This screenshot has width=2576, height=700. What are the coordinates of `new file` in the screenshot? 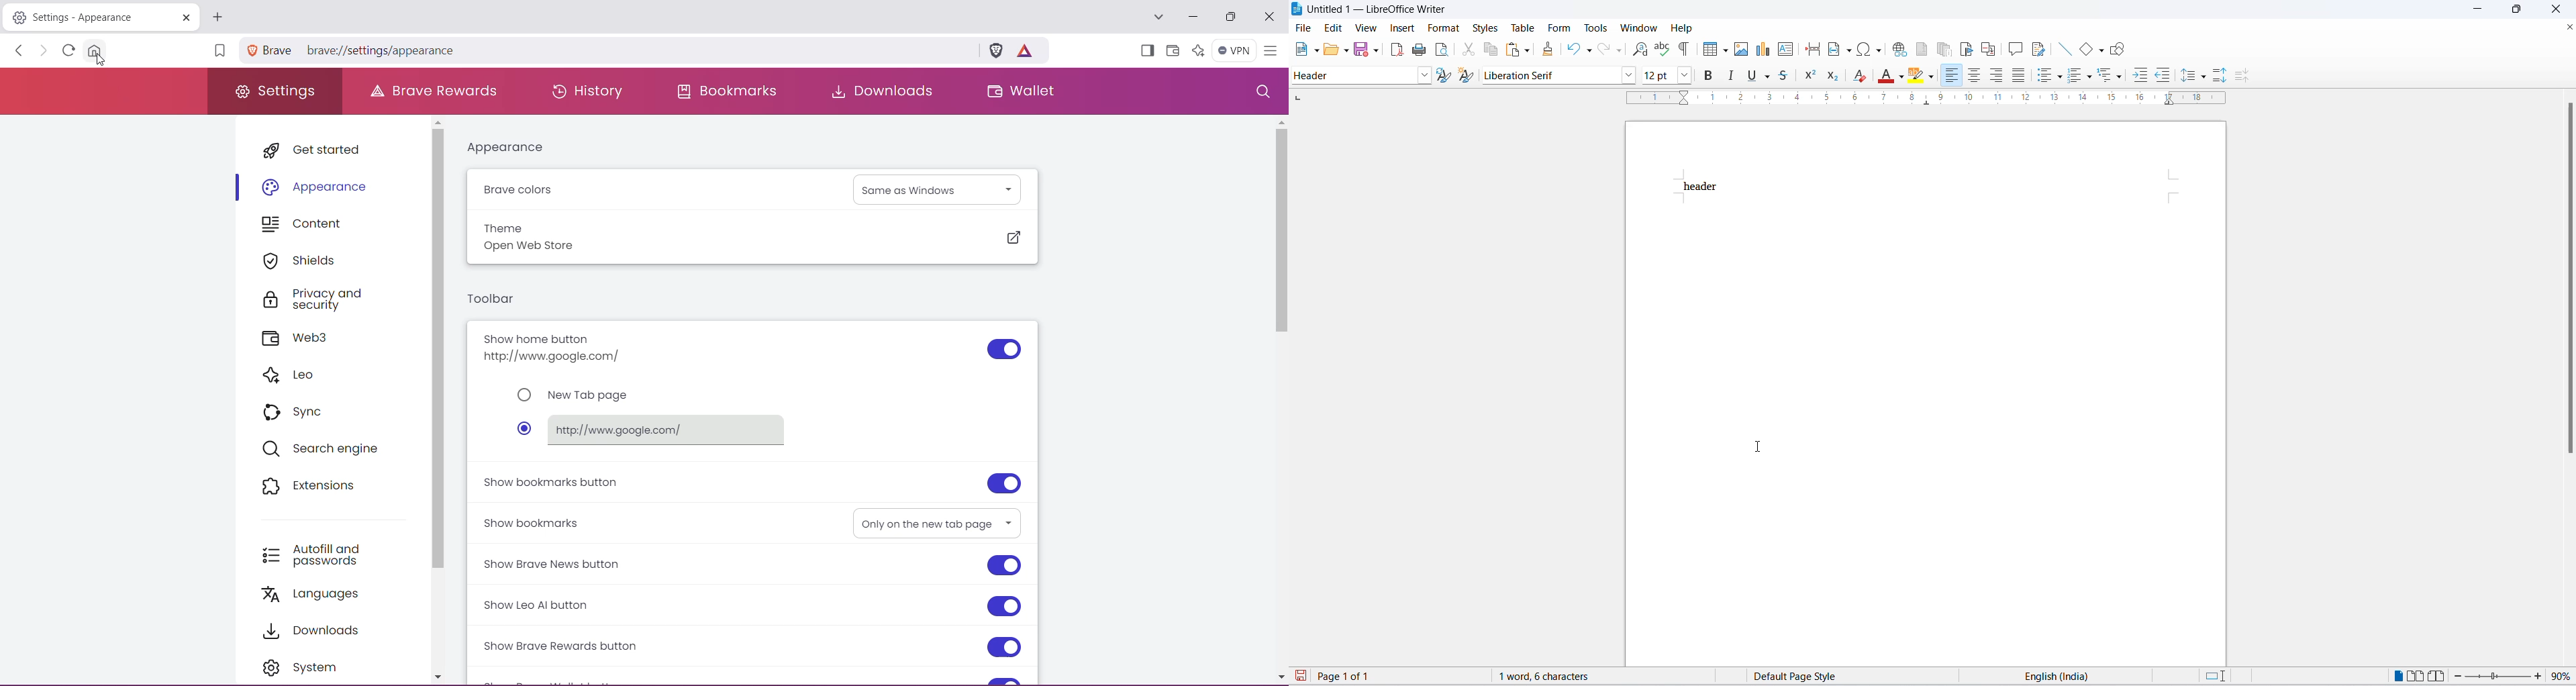 It's located at (1301, 50).